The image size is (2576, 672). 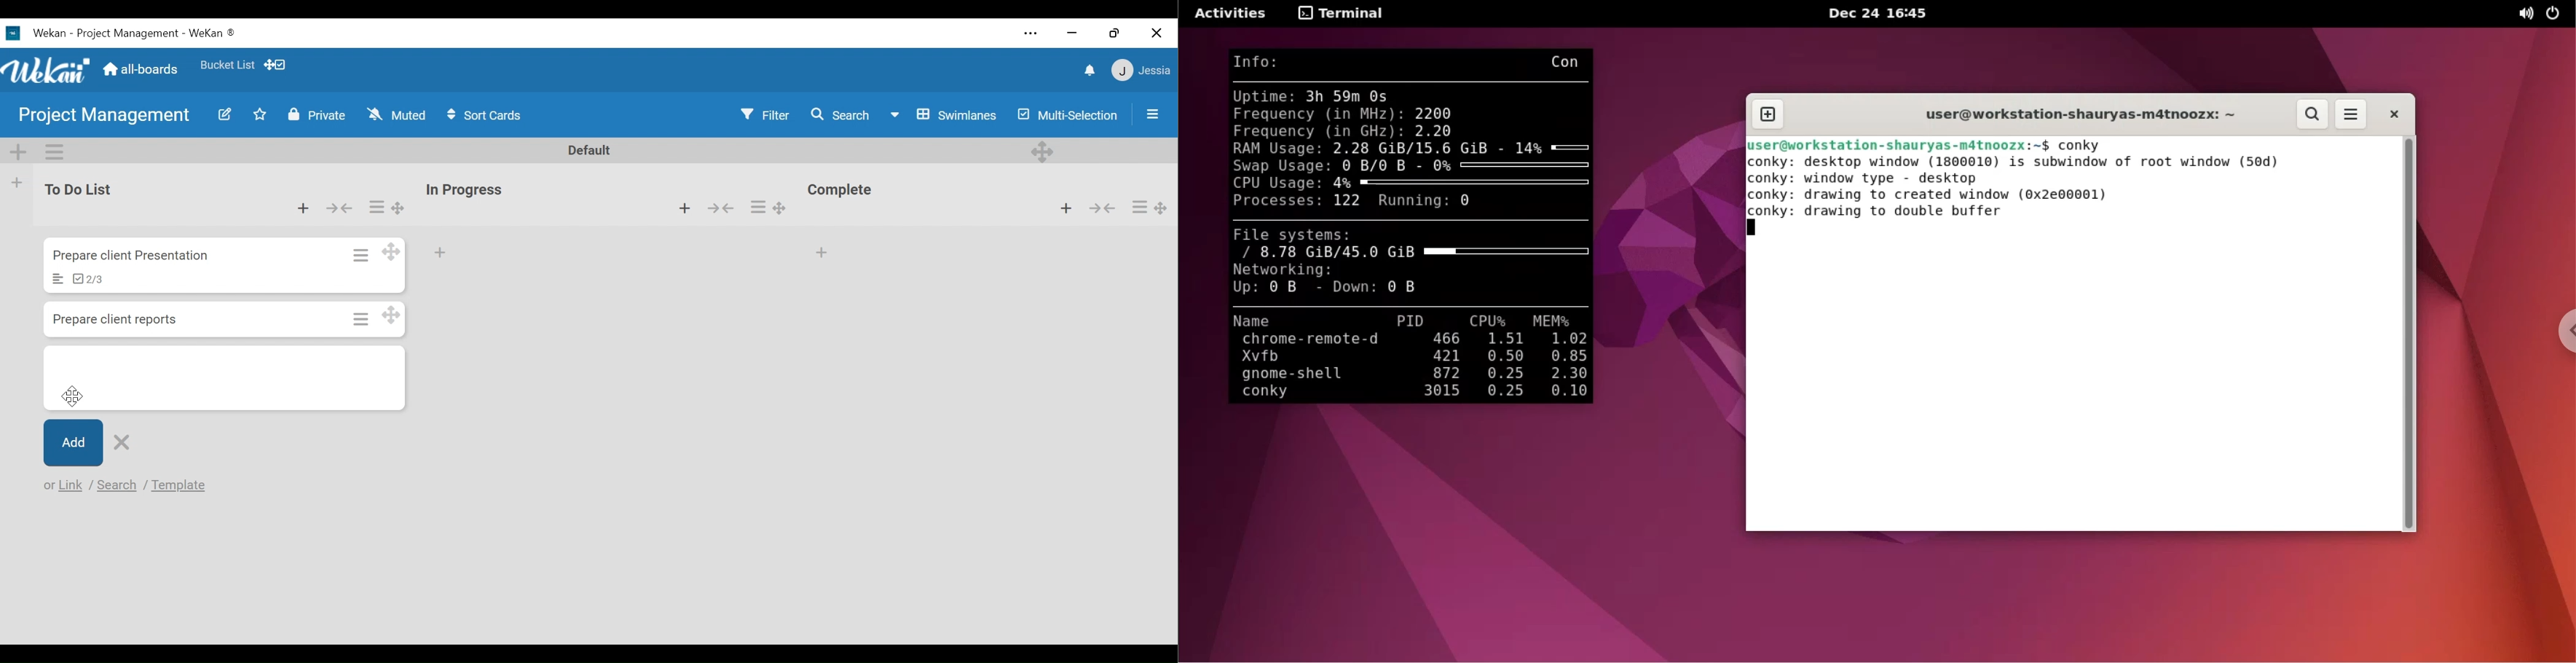 What do you see at coordinates (684, 209) in the screenshot?
I see `Add card to top of the list` at bounding box center [684, 209].